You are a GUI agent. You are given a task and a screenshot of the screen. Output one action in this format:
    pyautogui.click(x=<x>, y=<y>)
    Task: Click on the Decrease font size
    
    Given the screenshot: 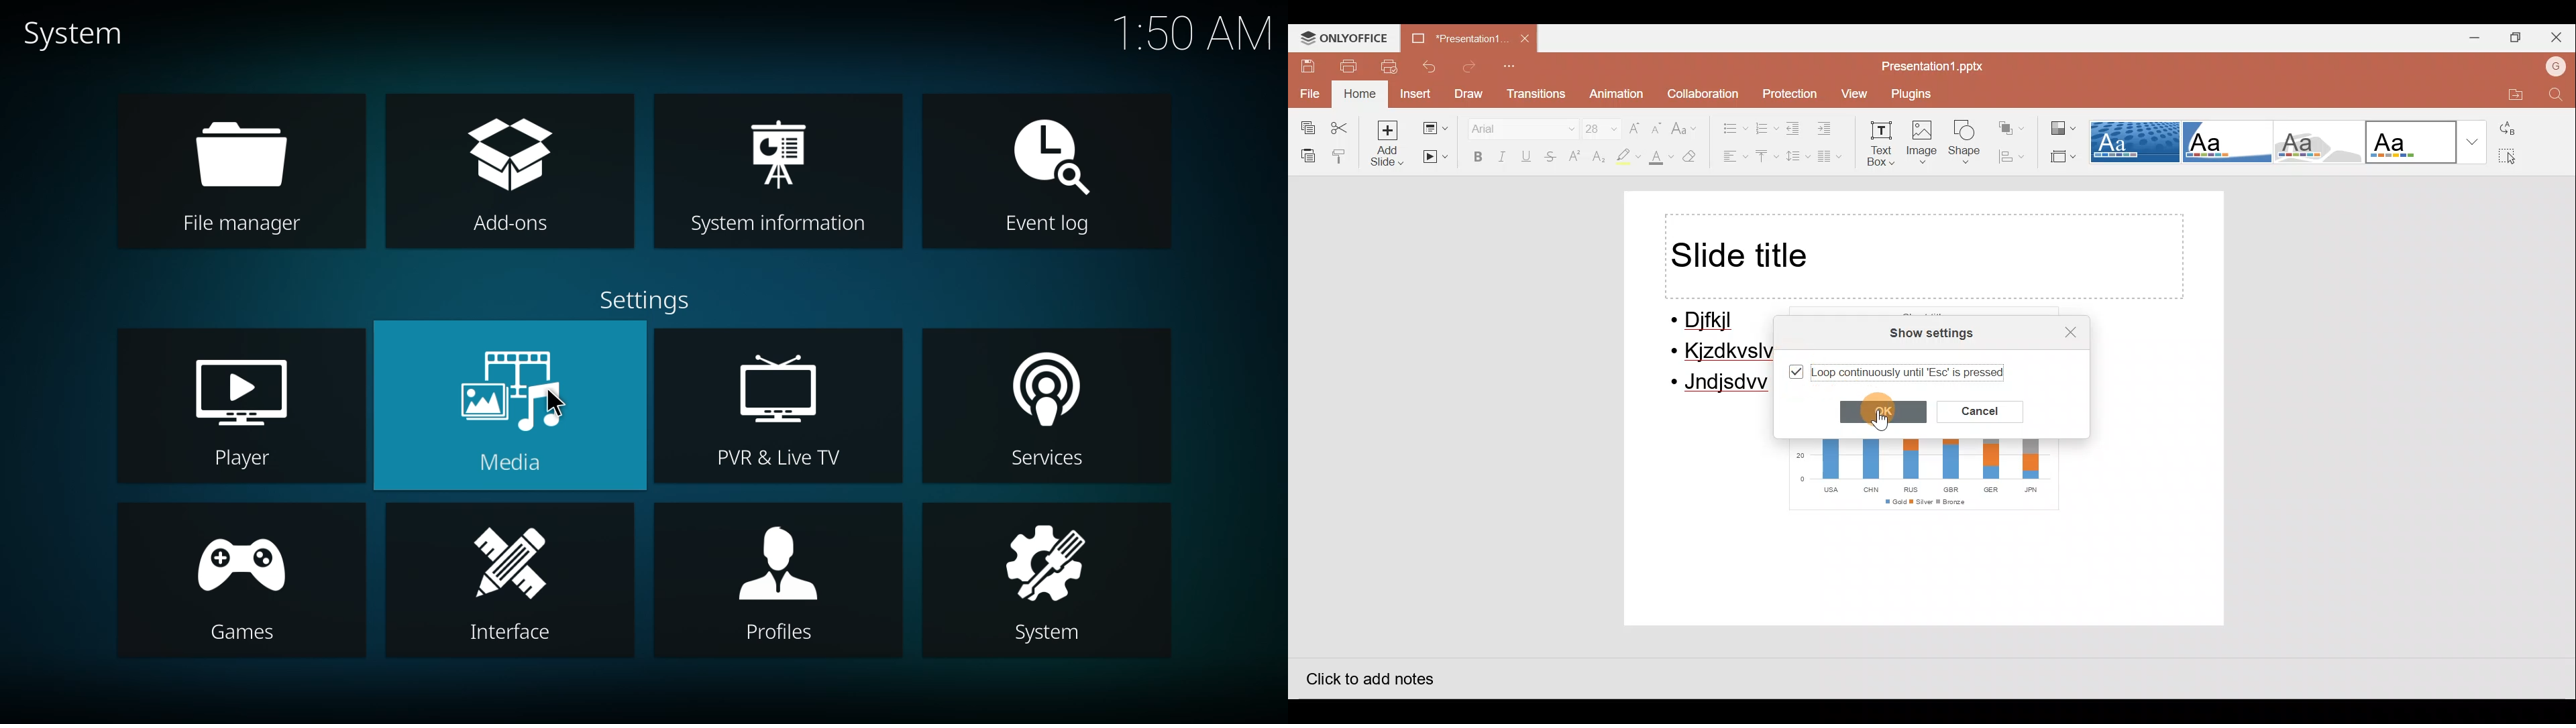 What is the action you would take?
    pyautogui.click(x=1656, y=126)
    